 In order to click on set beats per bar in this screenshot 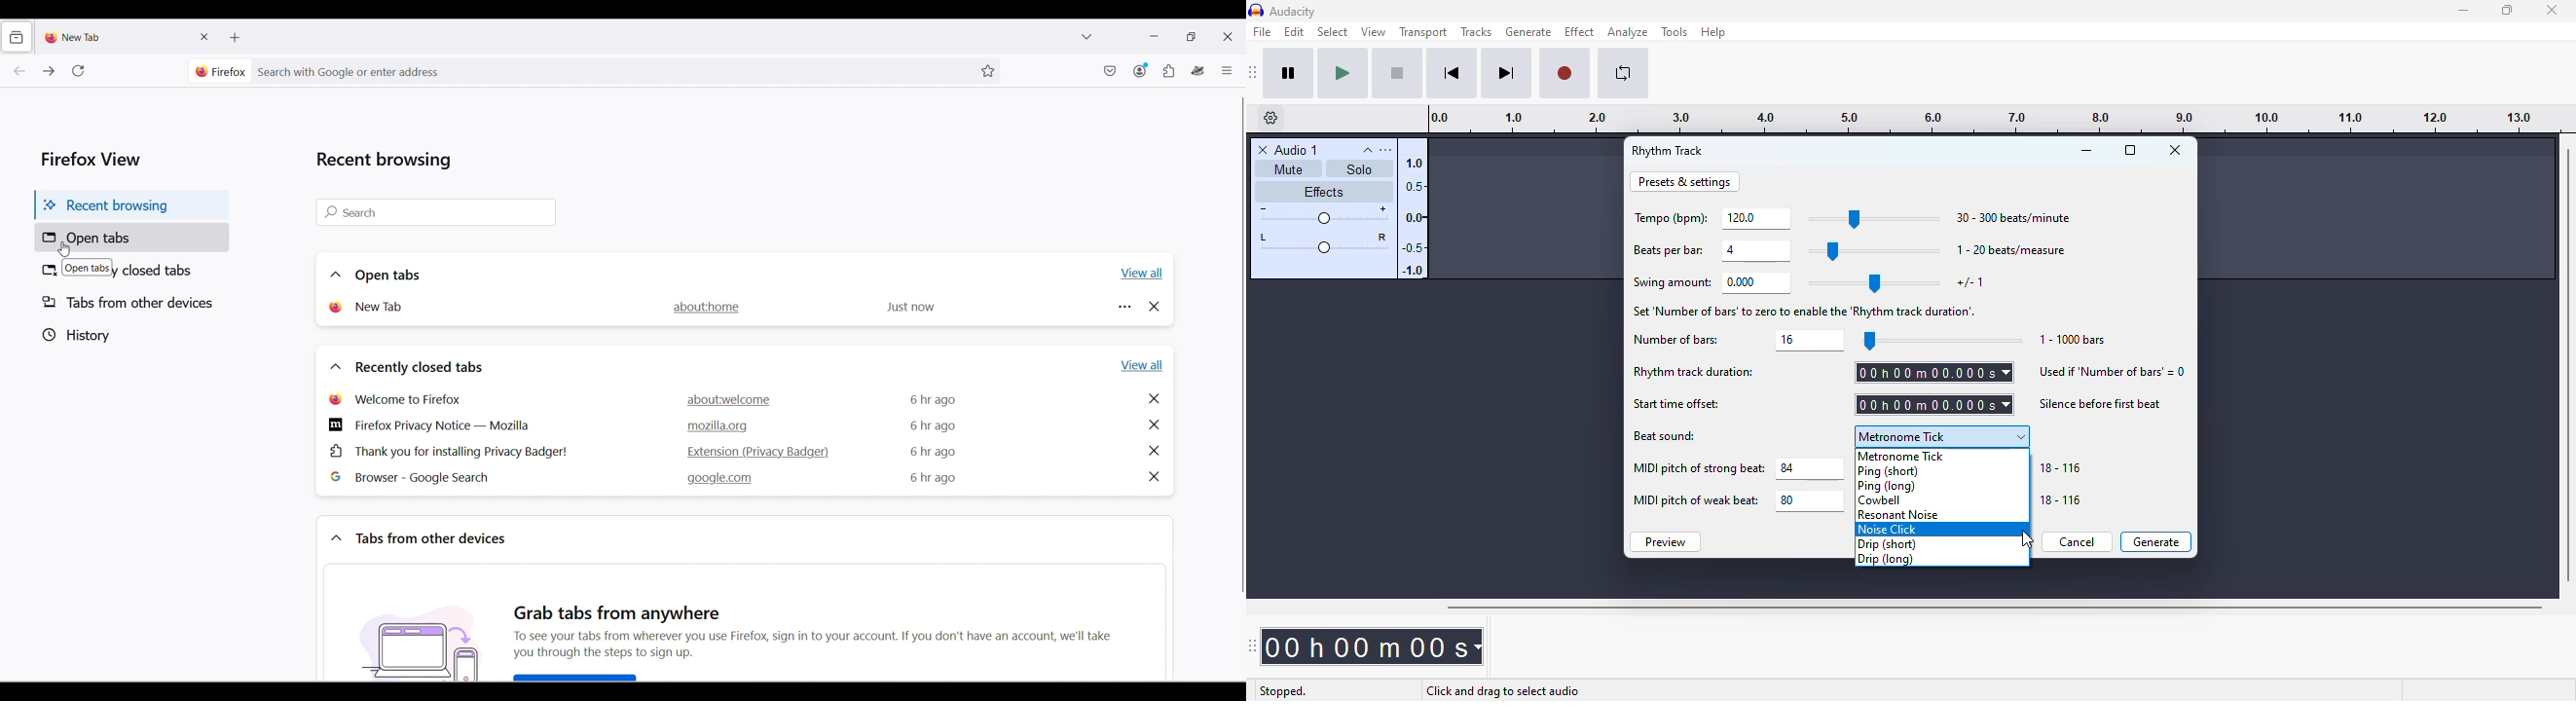, I will do `click(1755, 251)`.